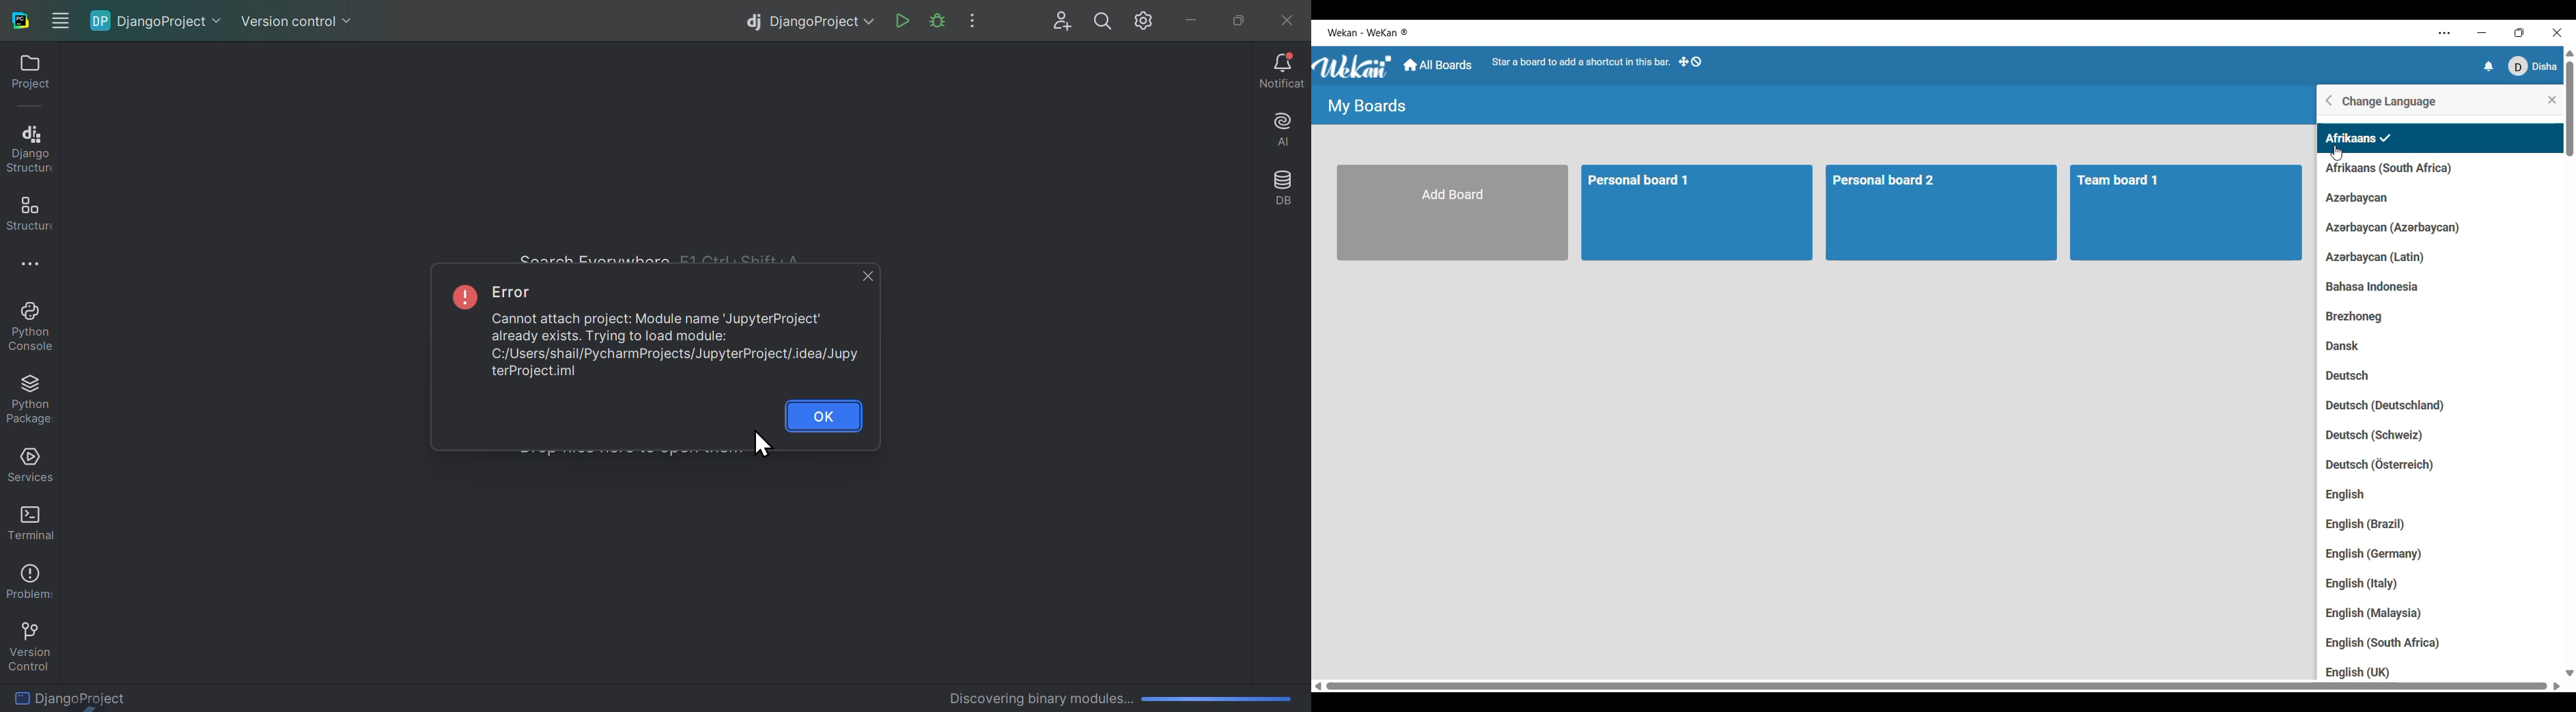 The height and width of the screenshot is (728, 2576). What do you see at coordinates (2445, 34) in the screenshot?
I see `More settings` at bounding box center [2445, 34].